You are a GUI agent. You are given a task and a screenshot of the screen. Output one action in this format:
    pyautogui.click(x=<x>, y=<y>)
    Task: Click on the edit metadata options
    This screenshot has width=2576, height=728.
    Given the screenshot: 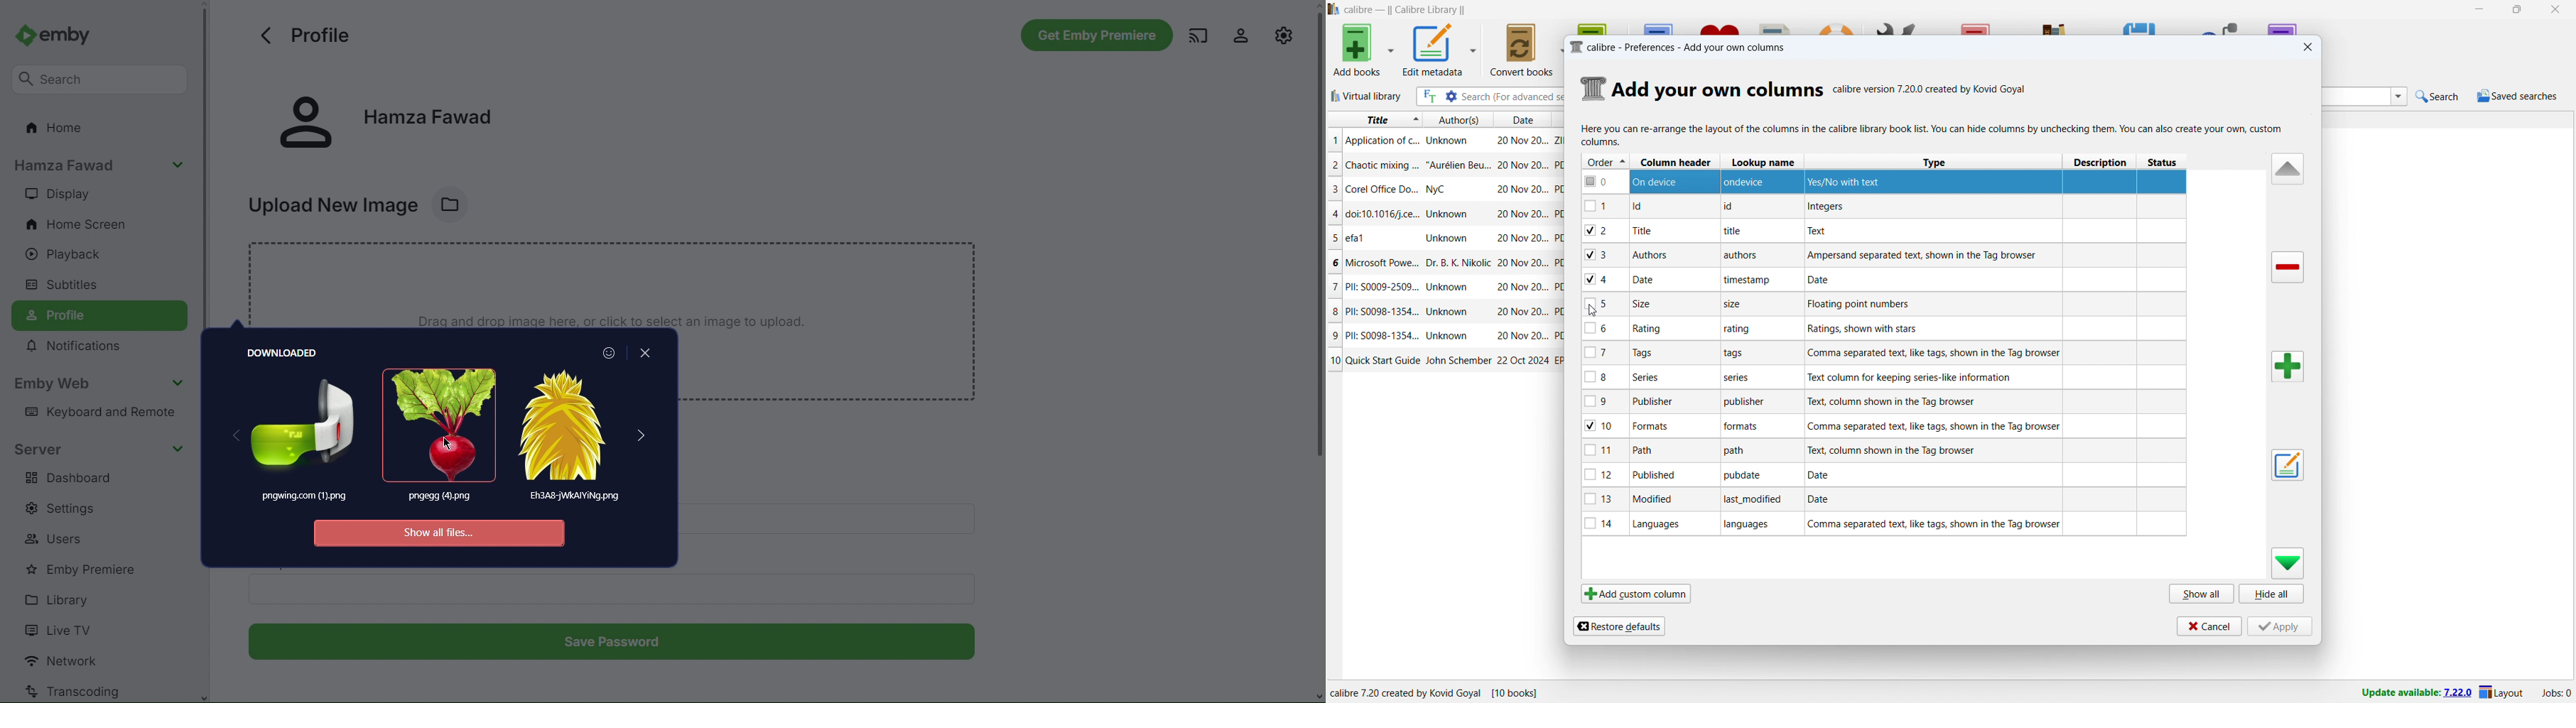 What is the action you would take?
    pyautogui.click(x=1473, y=49)
    